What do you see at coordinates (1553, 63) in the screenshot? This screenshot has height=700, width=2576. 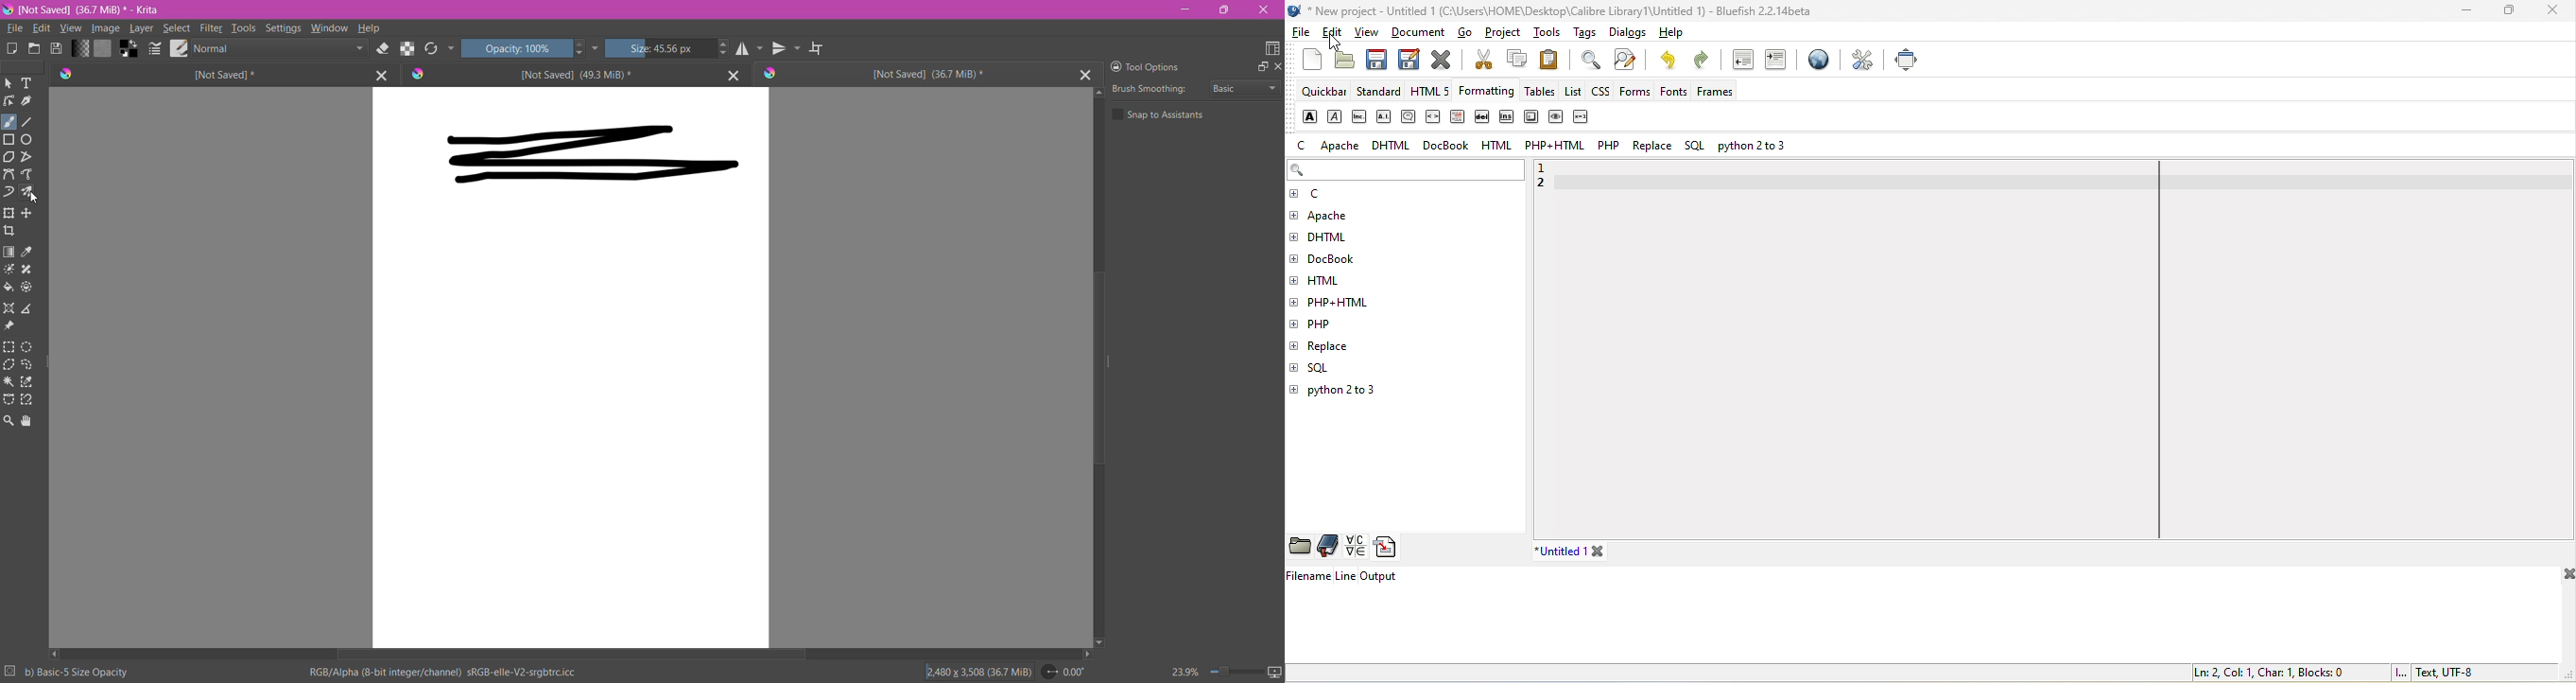 I see `paste` at bounding box center [1553, 63].